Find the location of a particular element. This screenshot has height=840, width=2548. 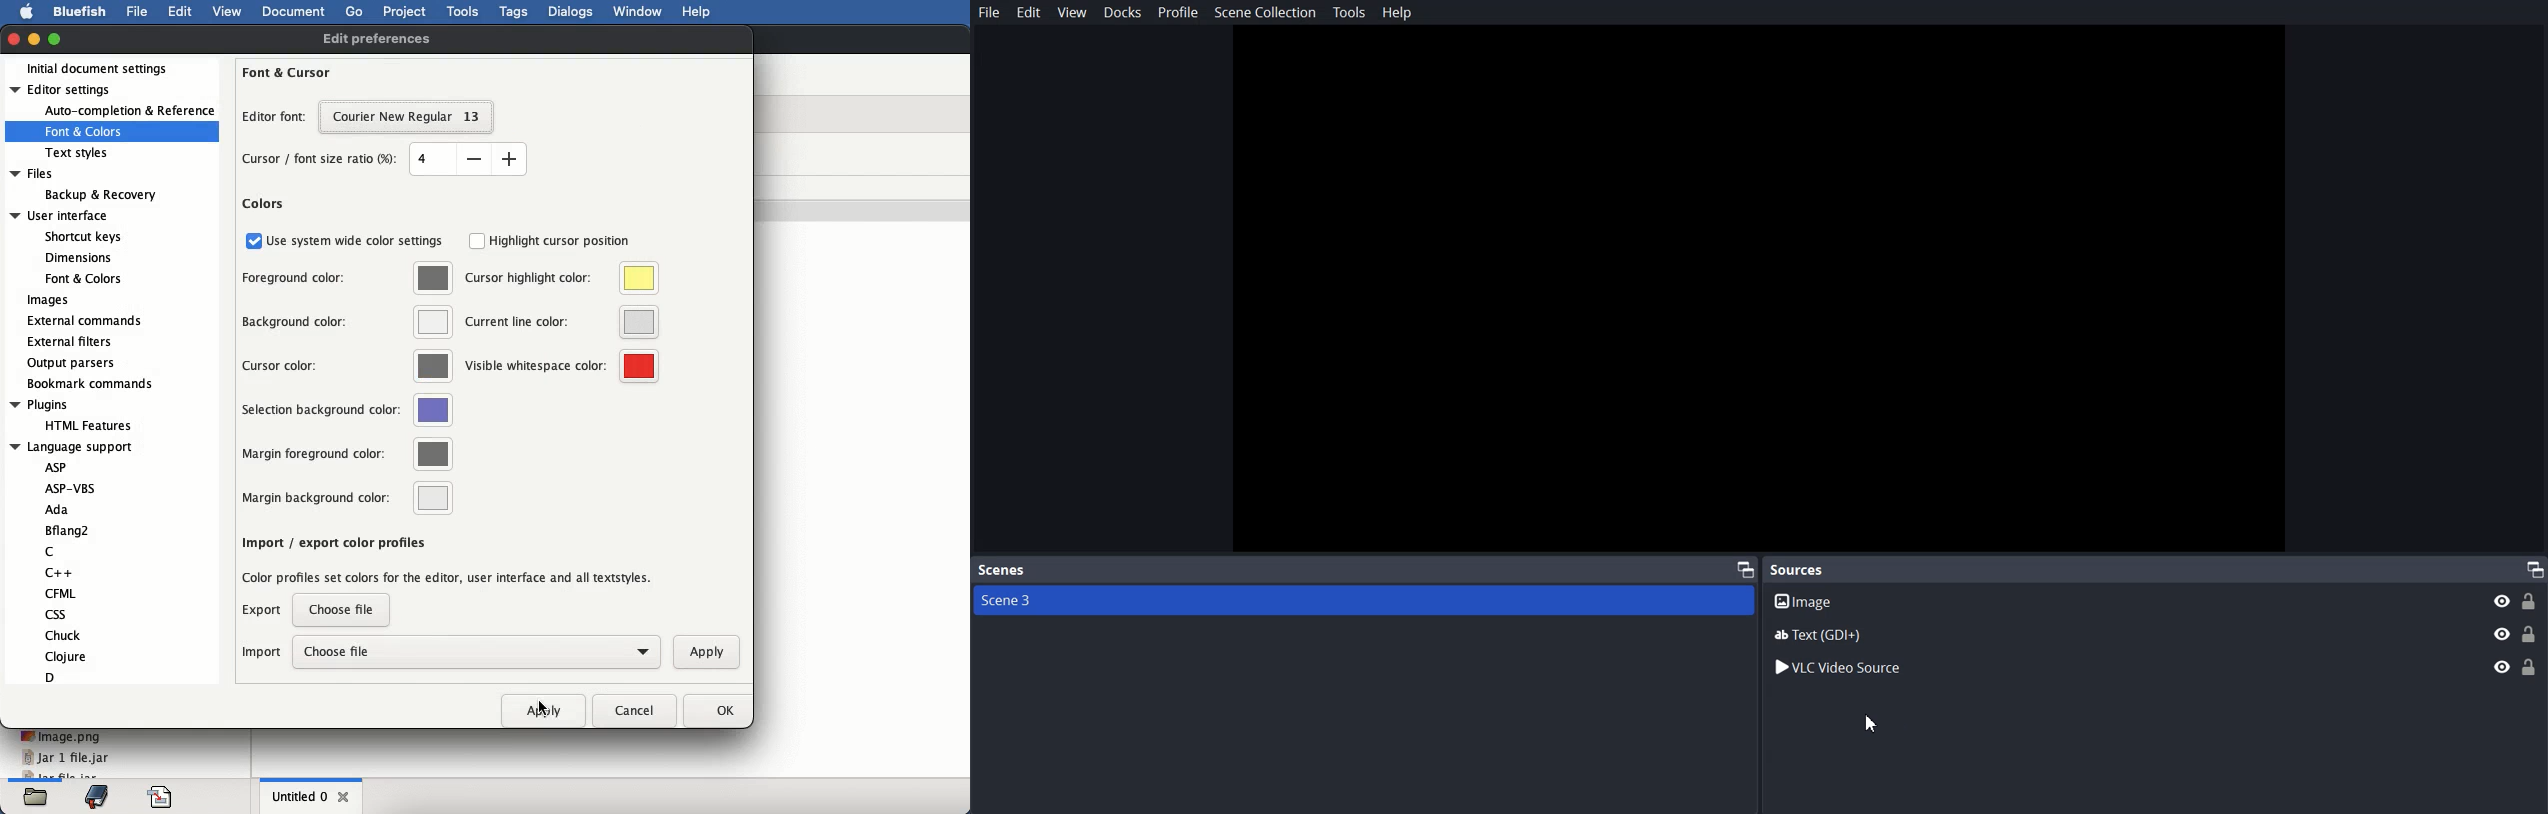

output parsers is located at coordinates (73, 365).